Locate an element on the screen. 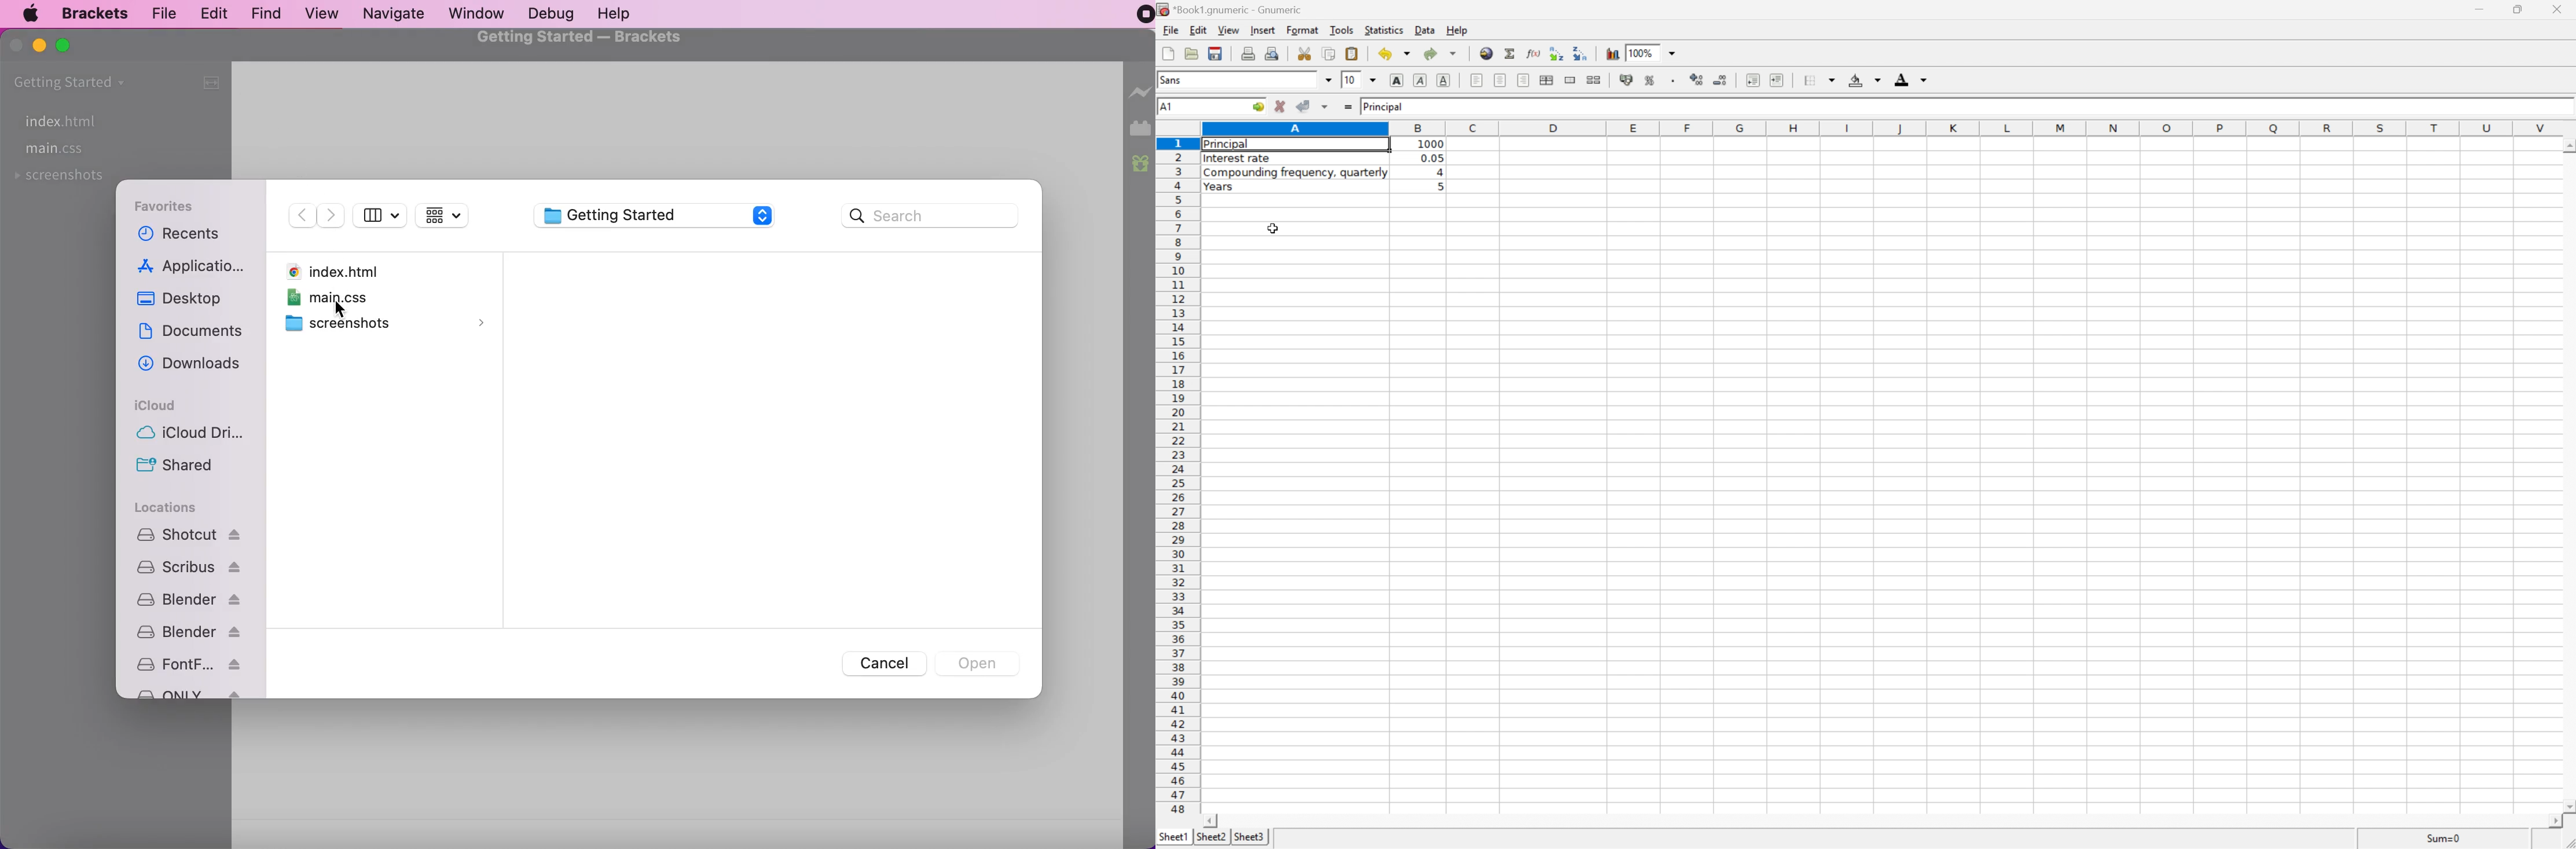 This screenshot has width=2576, height=868. restore down is located at coordinates (2521, 9).